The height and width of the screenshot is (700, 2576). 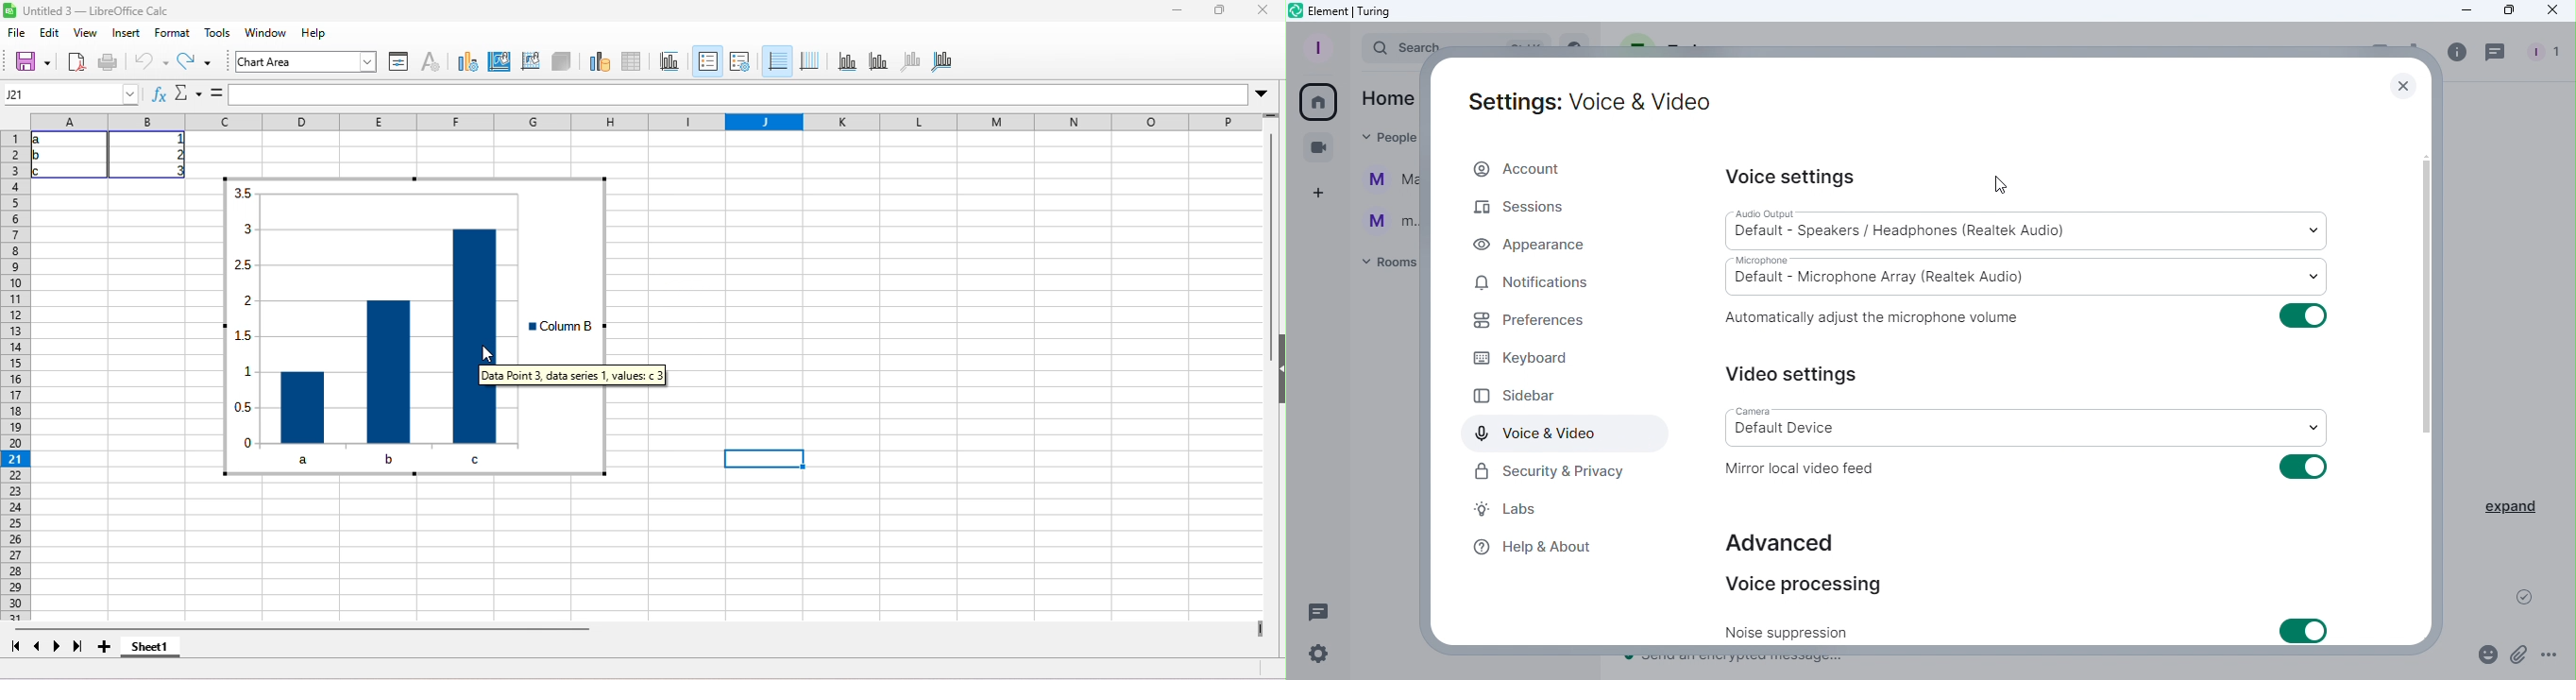 I want to click on Advanced, so click(x=1787, y=540).